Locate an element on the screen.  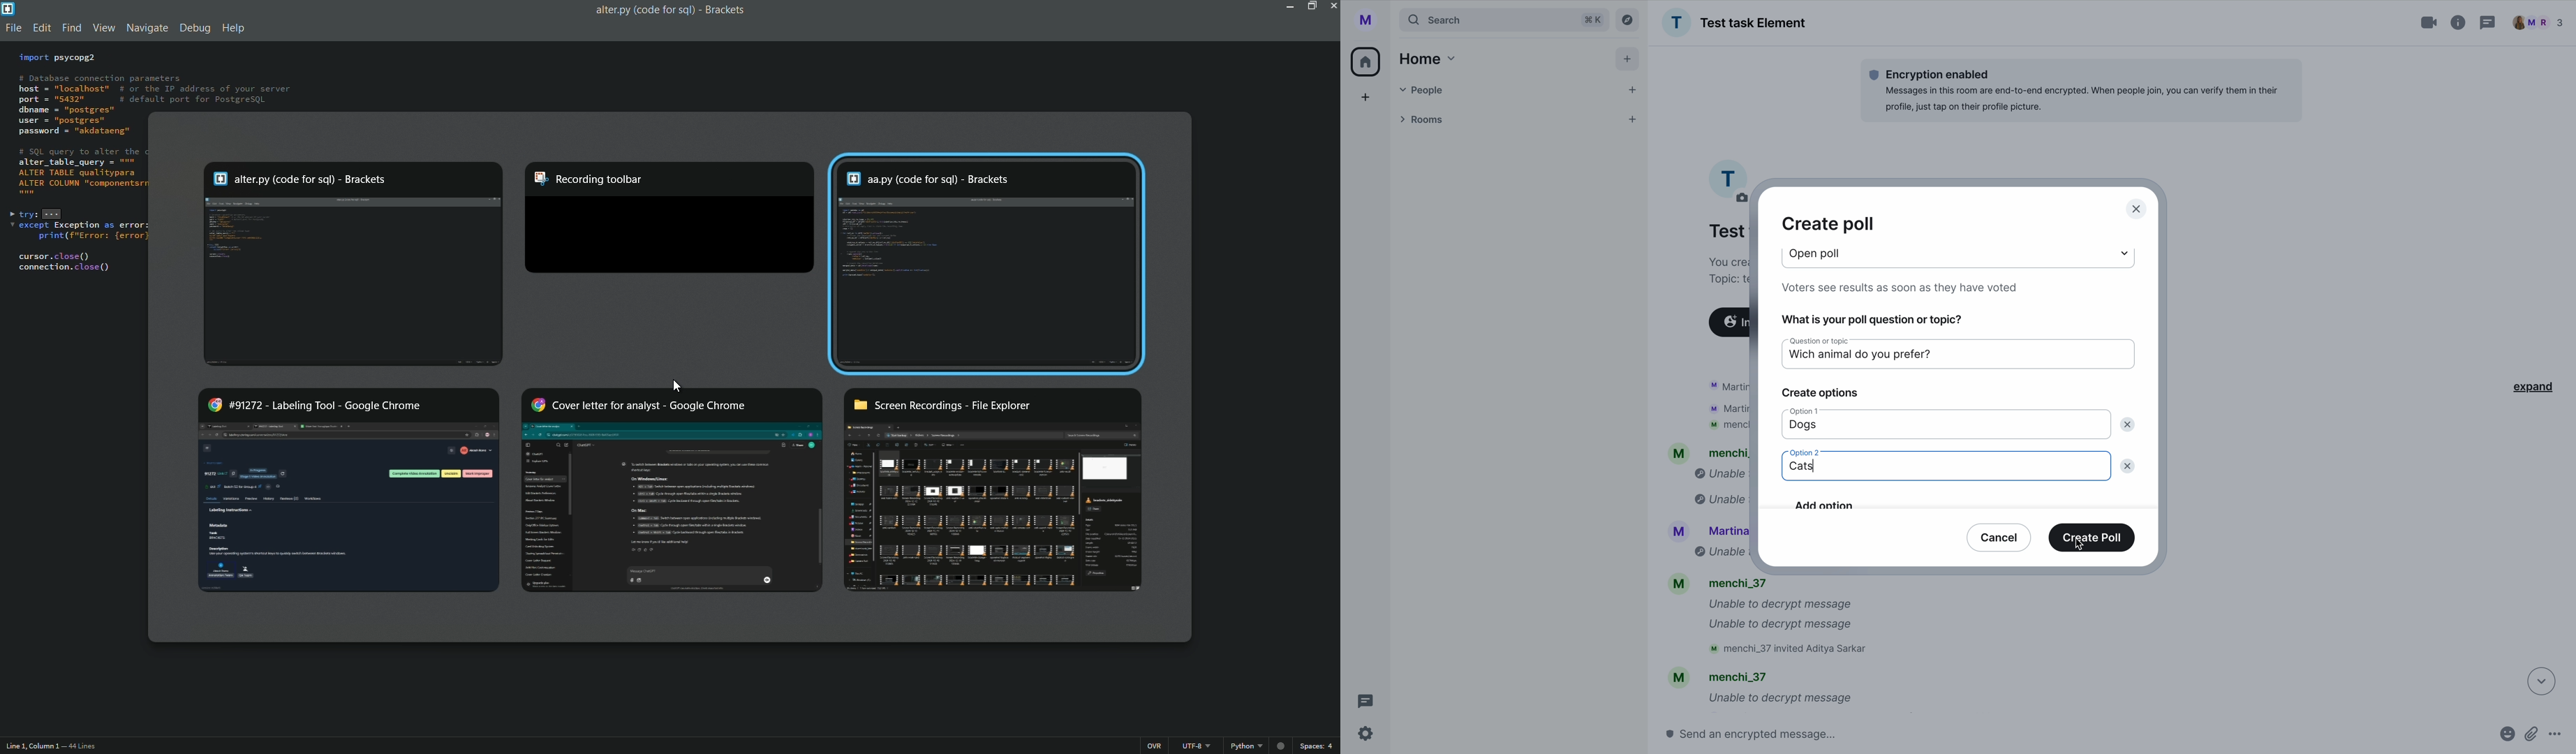
add option is located at coordinates (1946, 500).